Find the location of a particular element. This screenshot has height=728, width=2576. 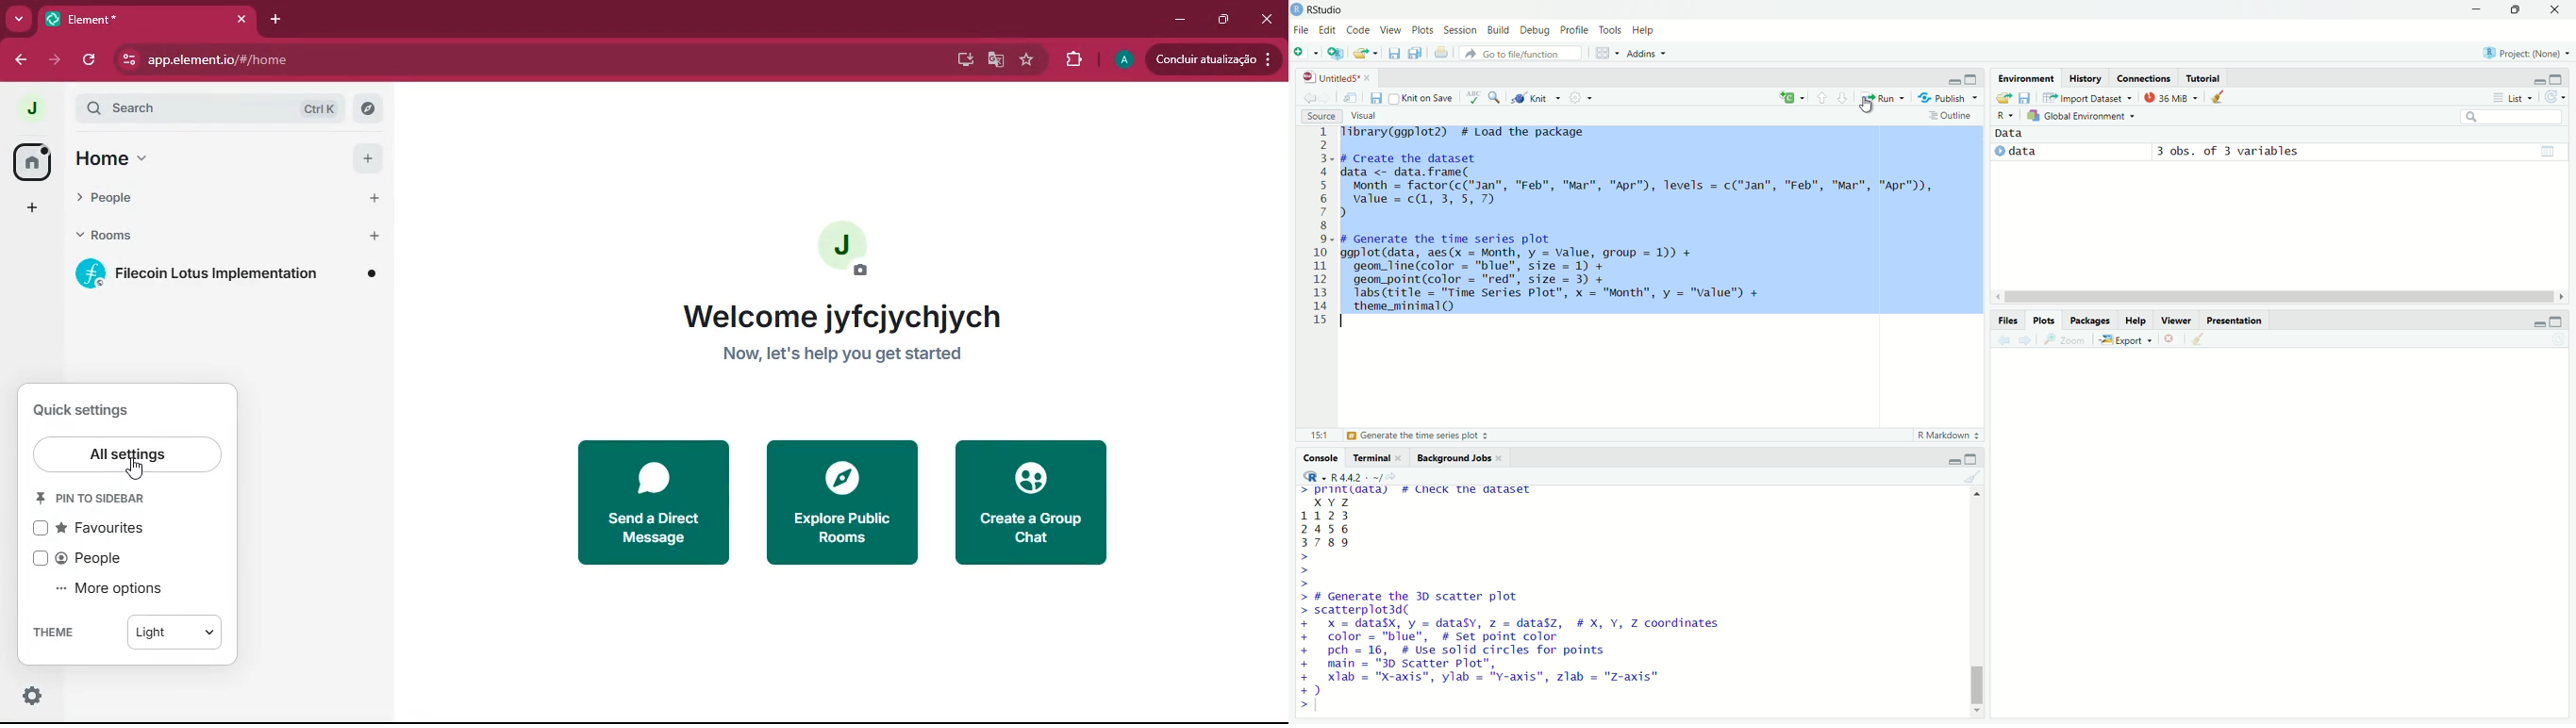

move down is located at coordinates (1979, 715).